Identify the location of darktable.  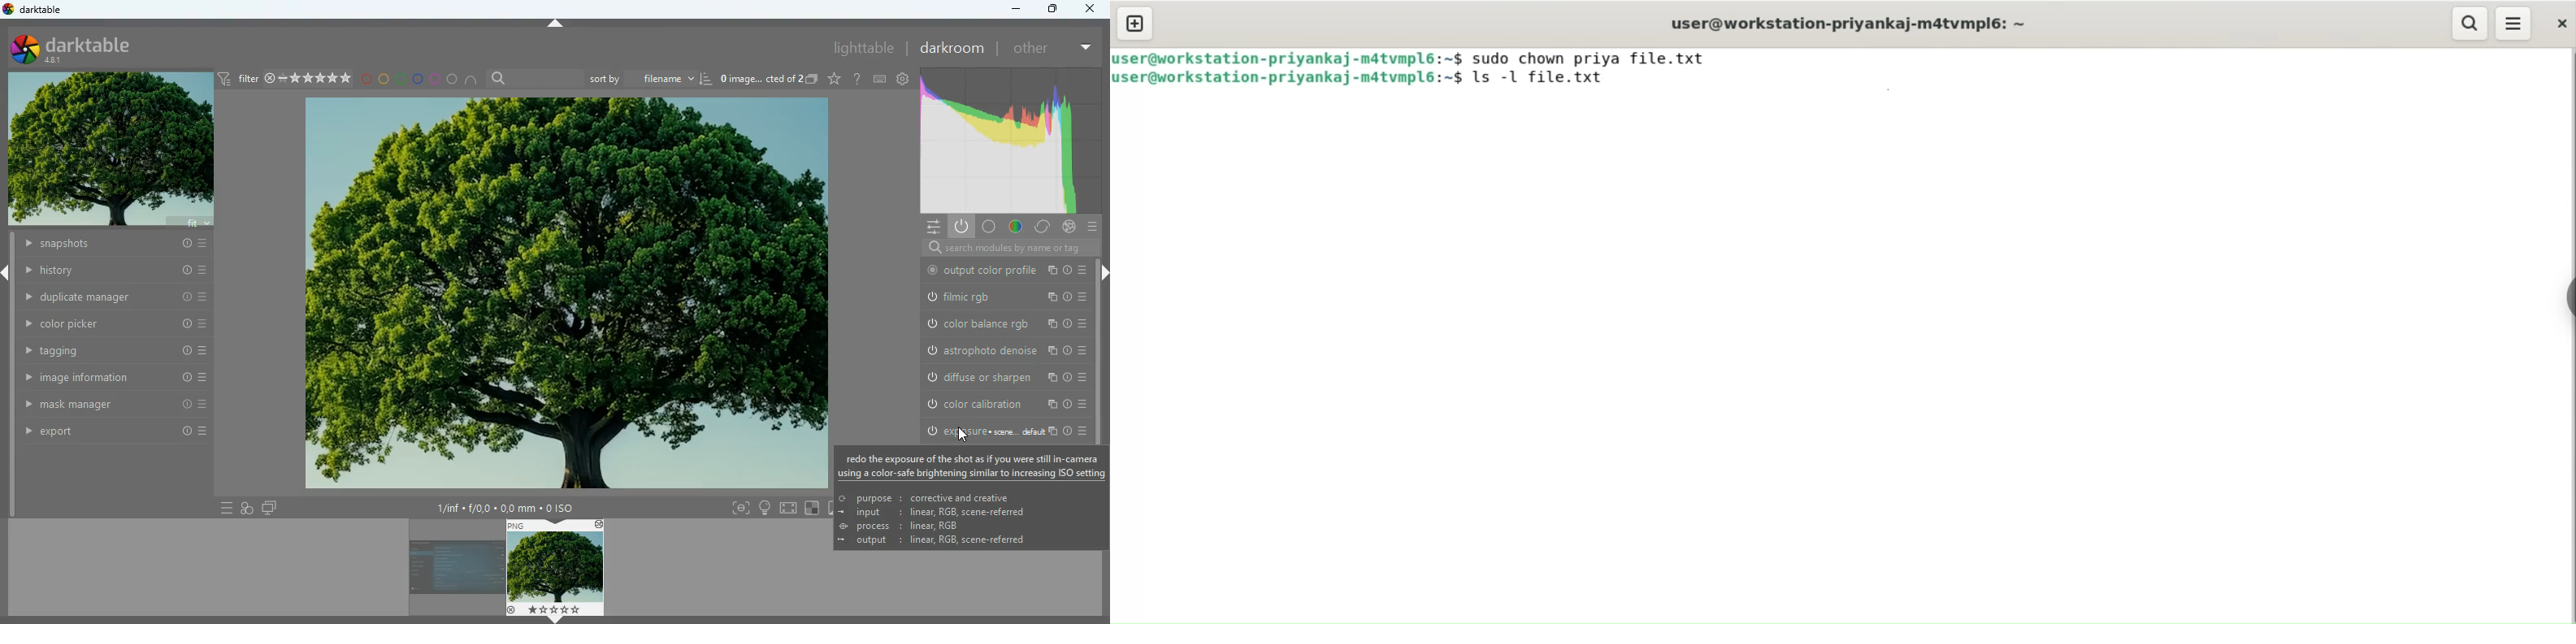
(36, 10).